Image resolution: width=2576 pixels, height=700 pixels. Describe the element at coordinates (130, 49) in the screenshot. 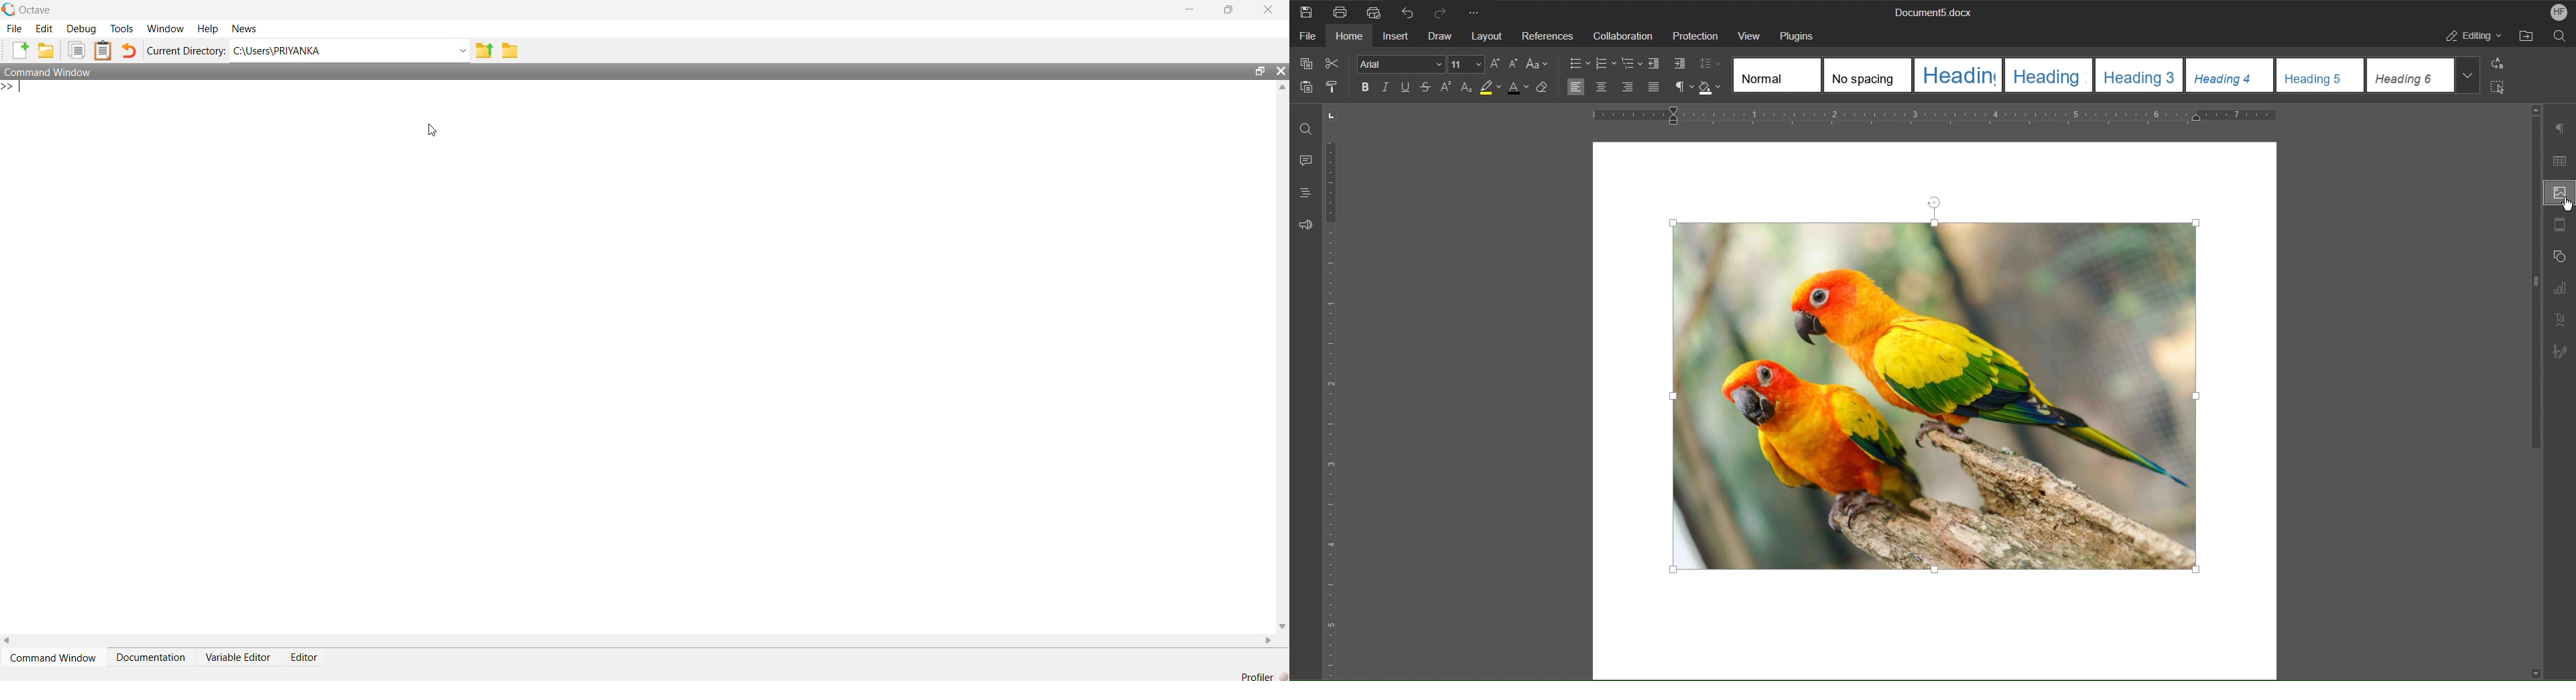

I see `Undo` at that location.